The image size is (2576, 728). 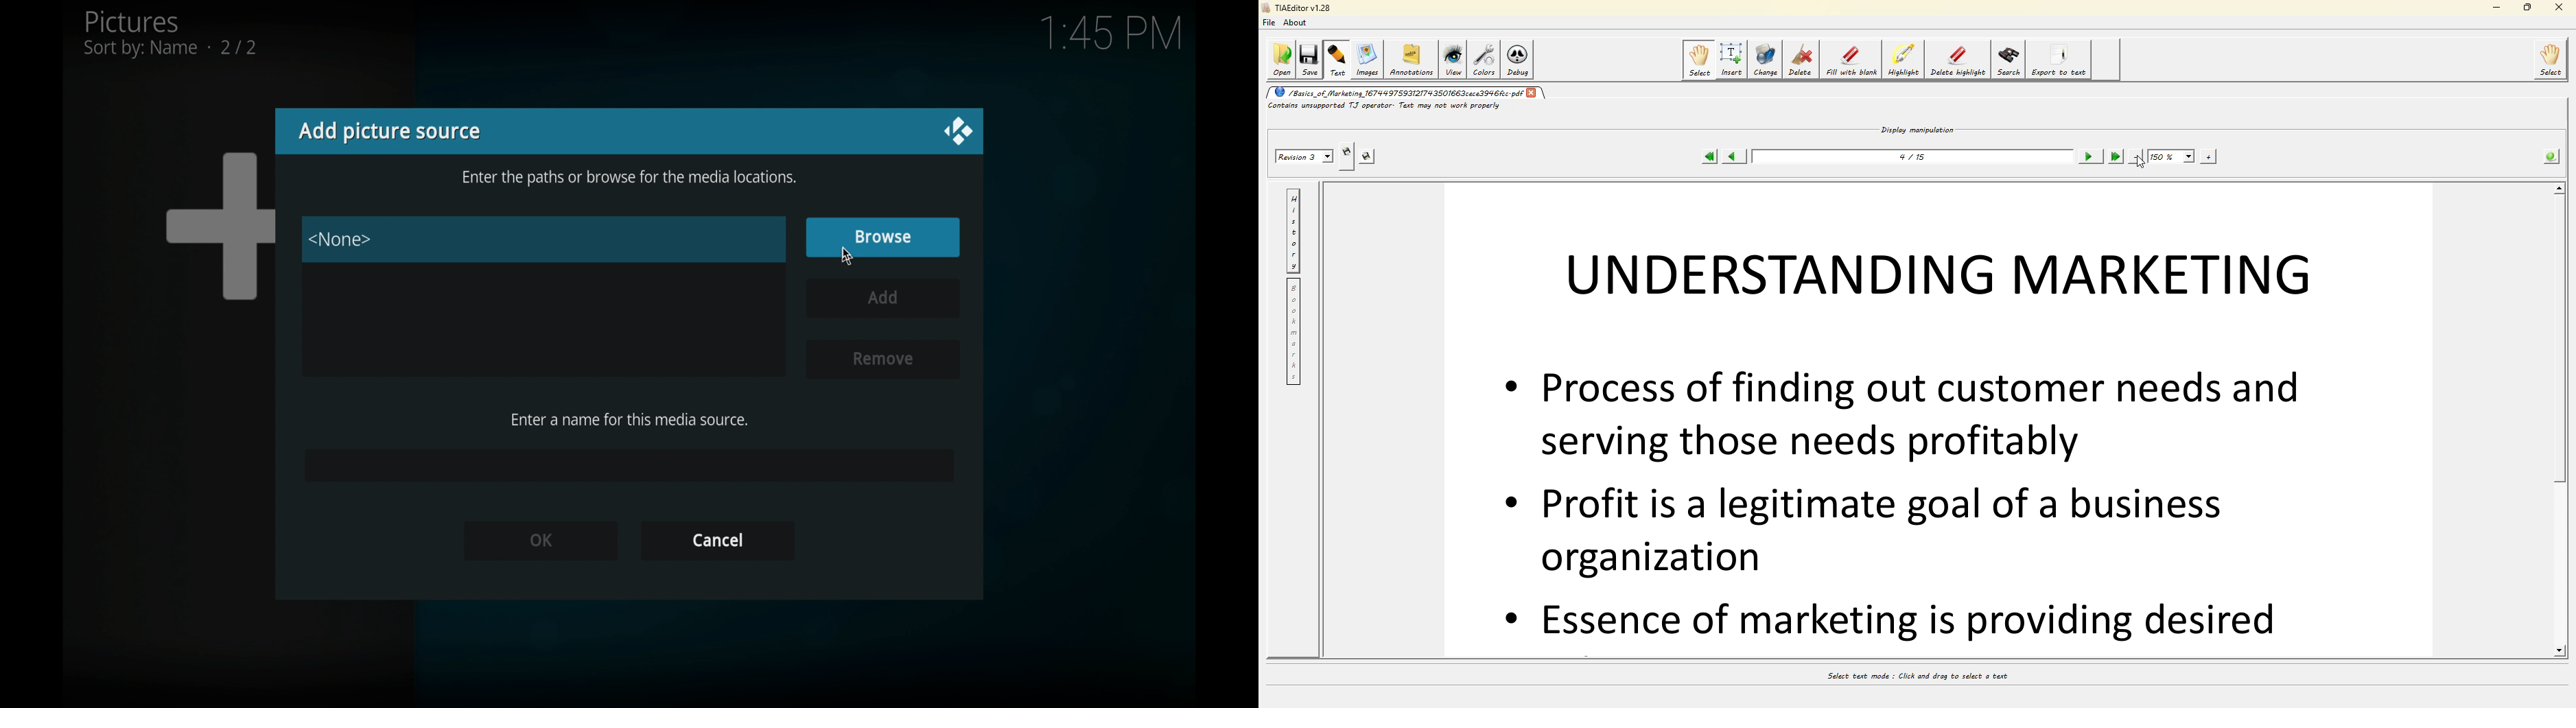 I want to click on pictures, so click(x=170, y=33).